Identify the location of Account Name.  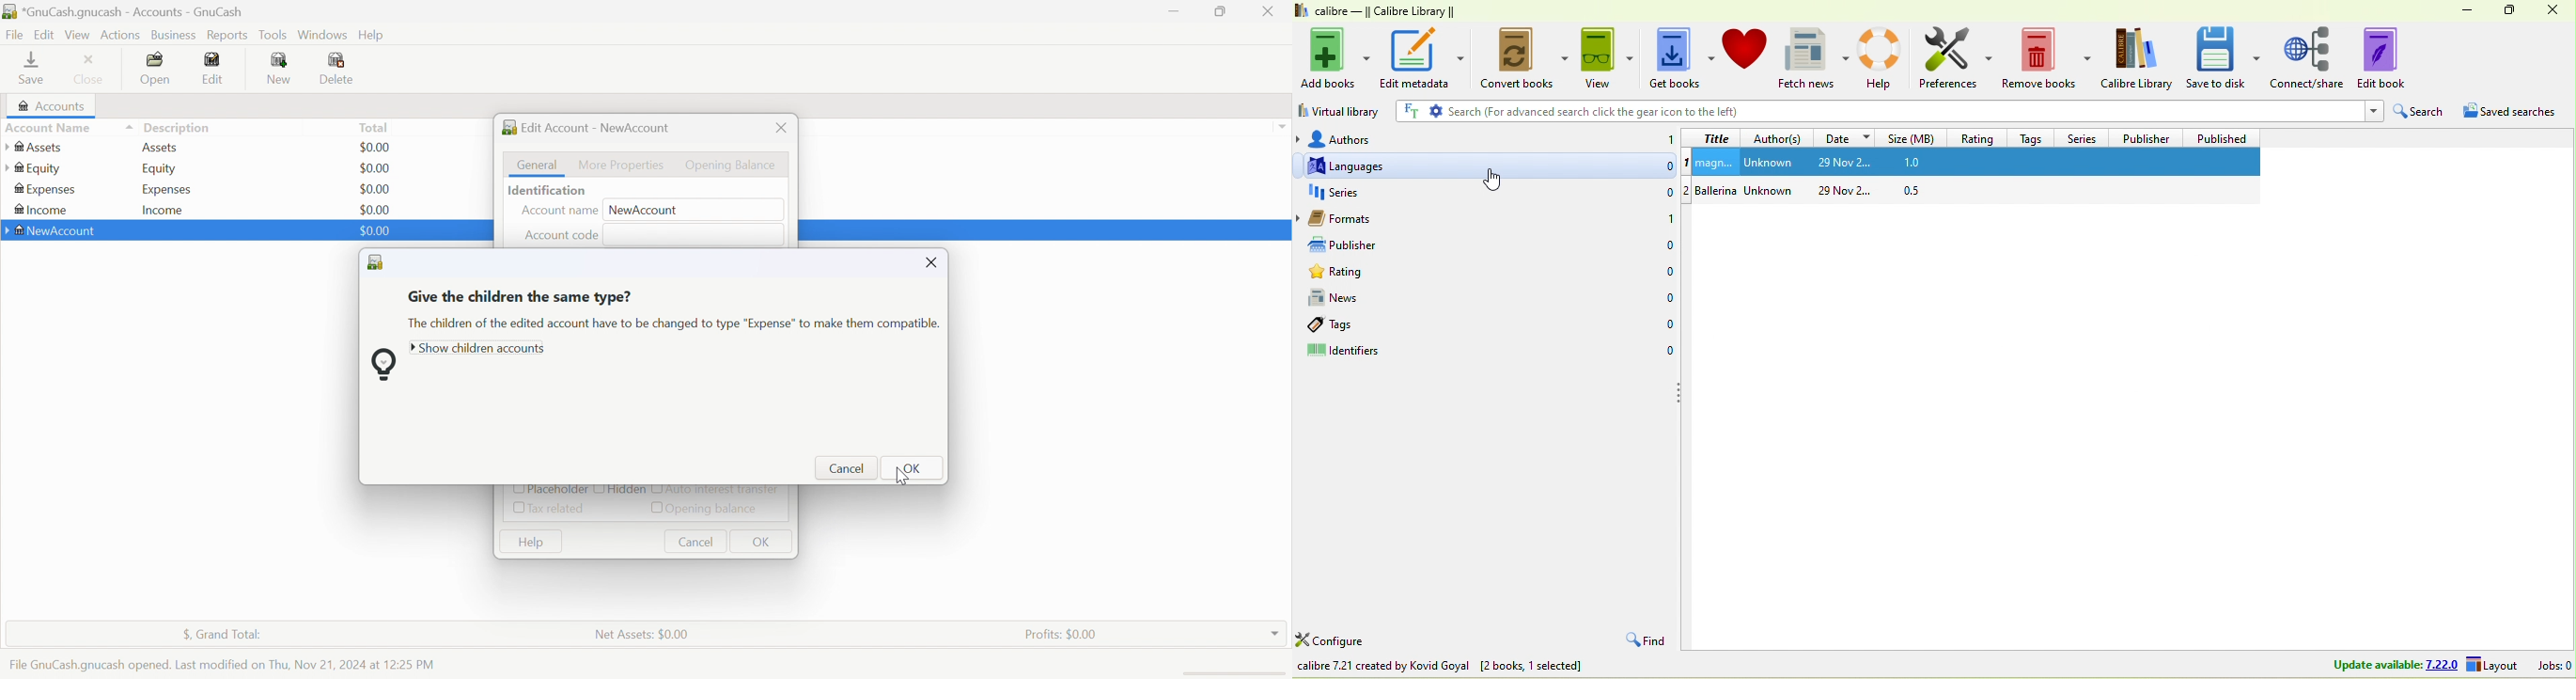
(68, 129).